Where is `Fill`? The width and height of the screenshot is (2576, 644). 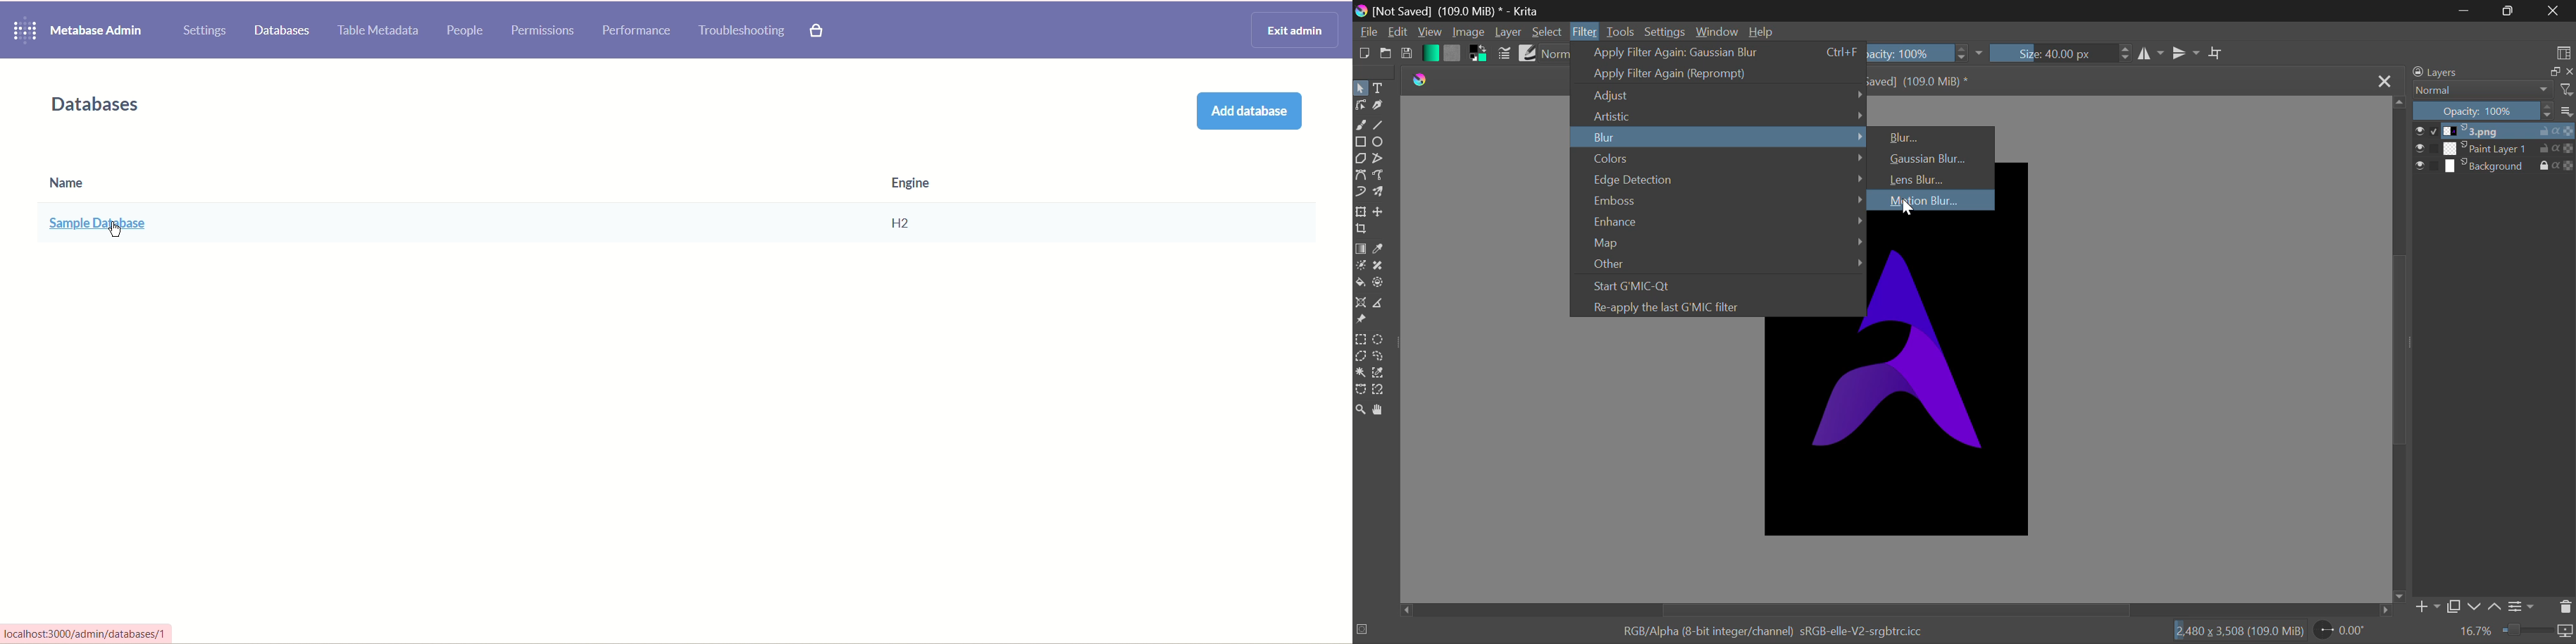
Fill is located at coordinates (1360, 282).